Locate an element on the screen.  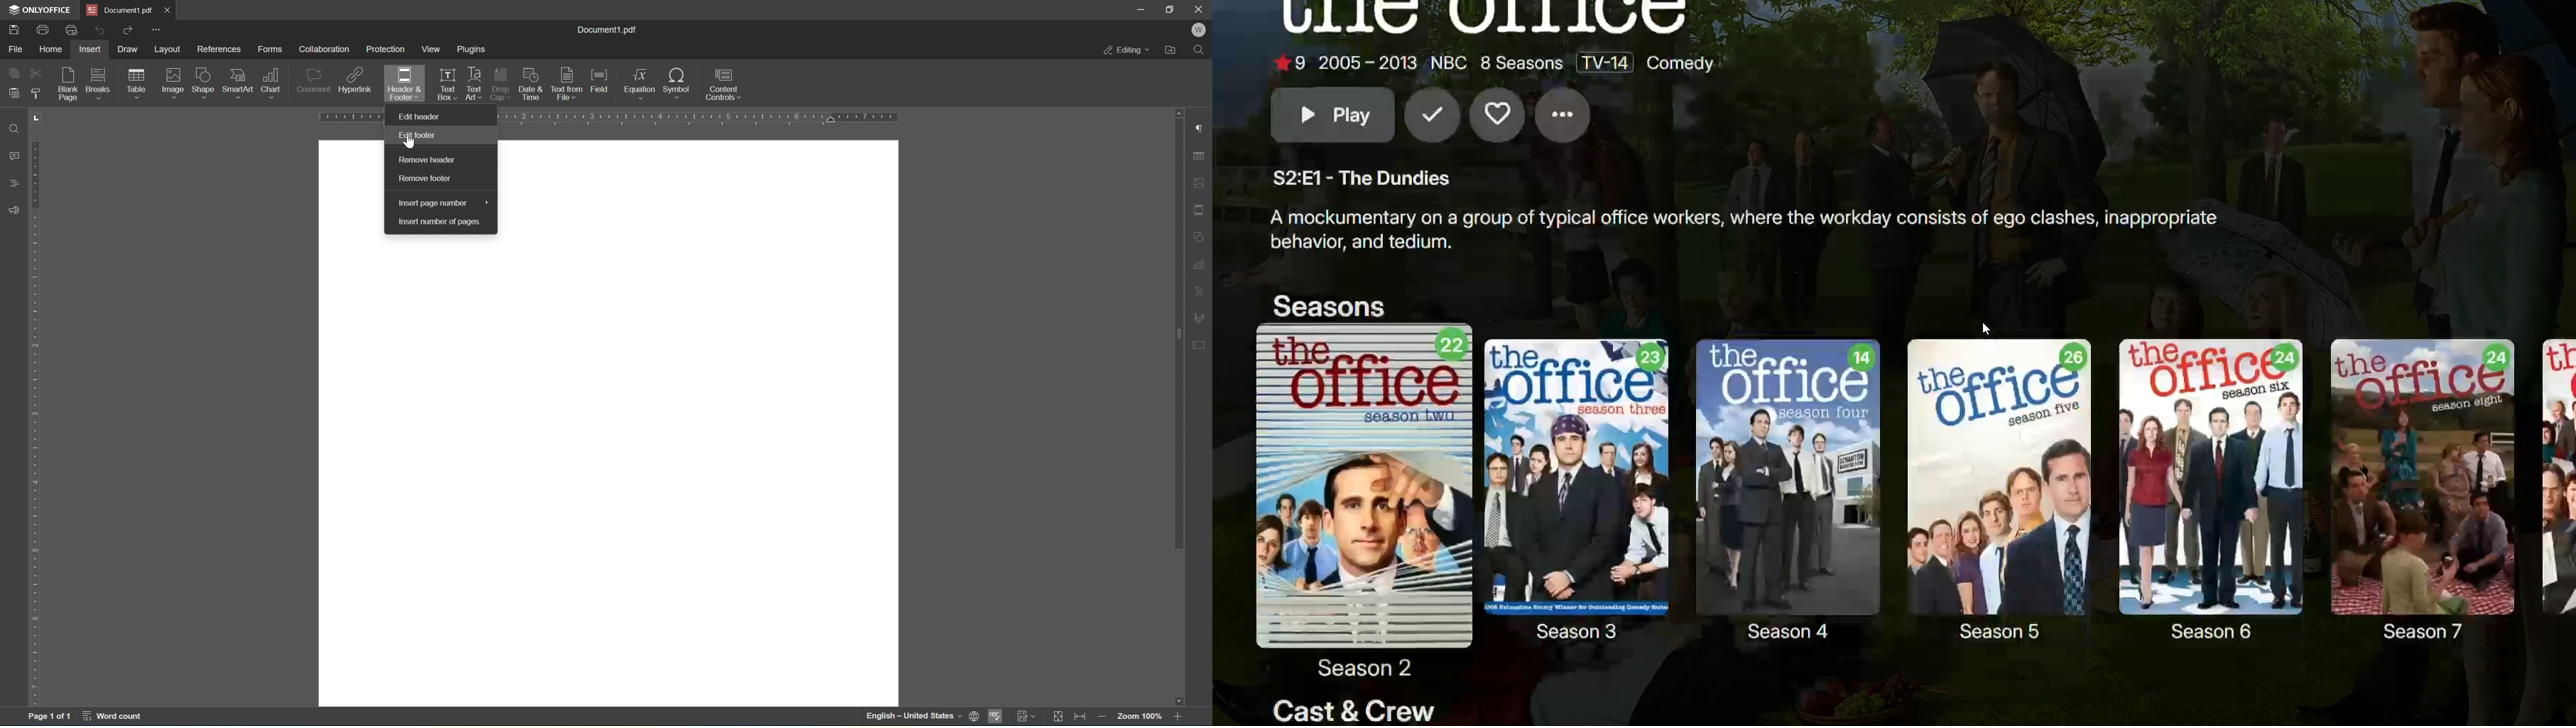
scroll bar is located at coordinates (1176, 329).